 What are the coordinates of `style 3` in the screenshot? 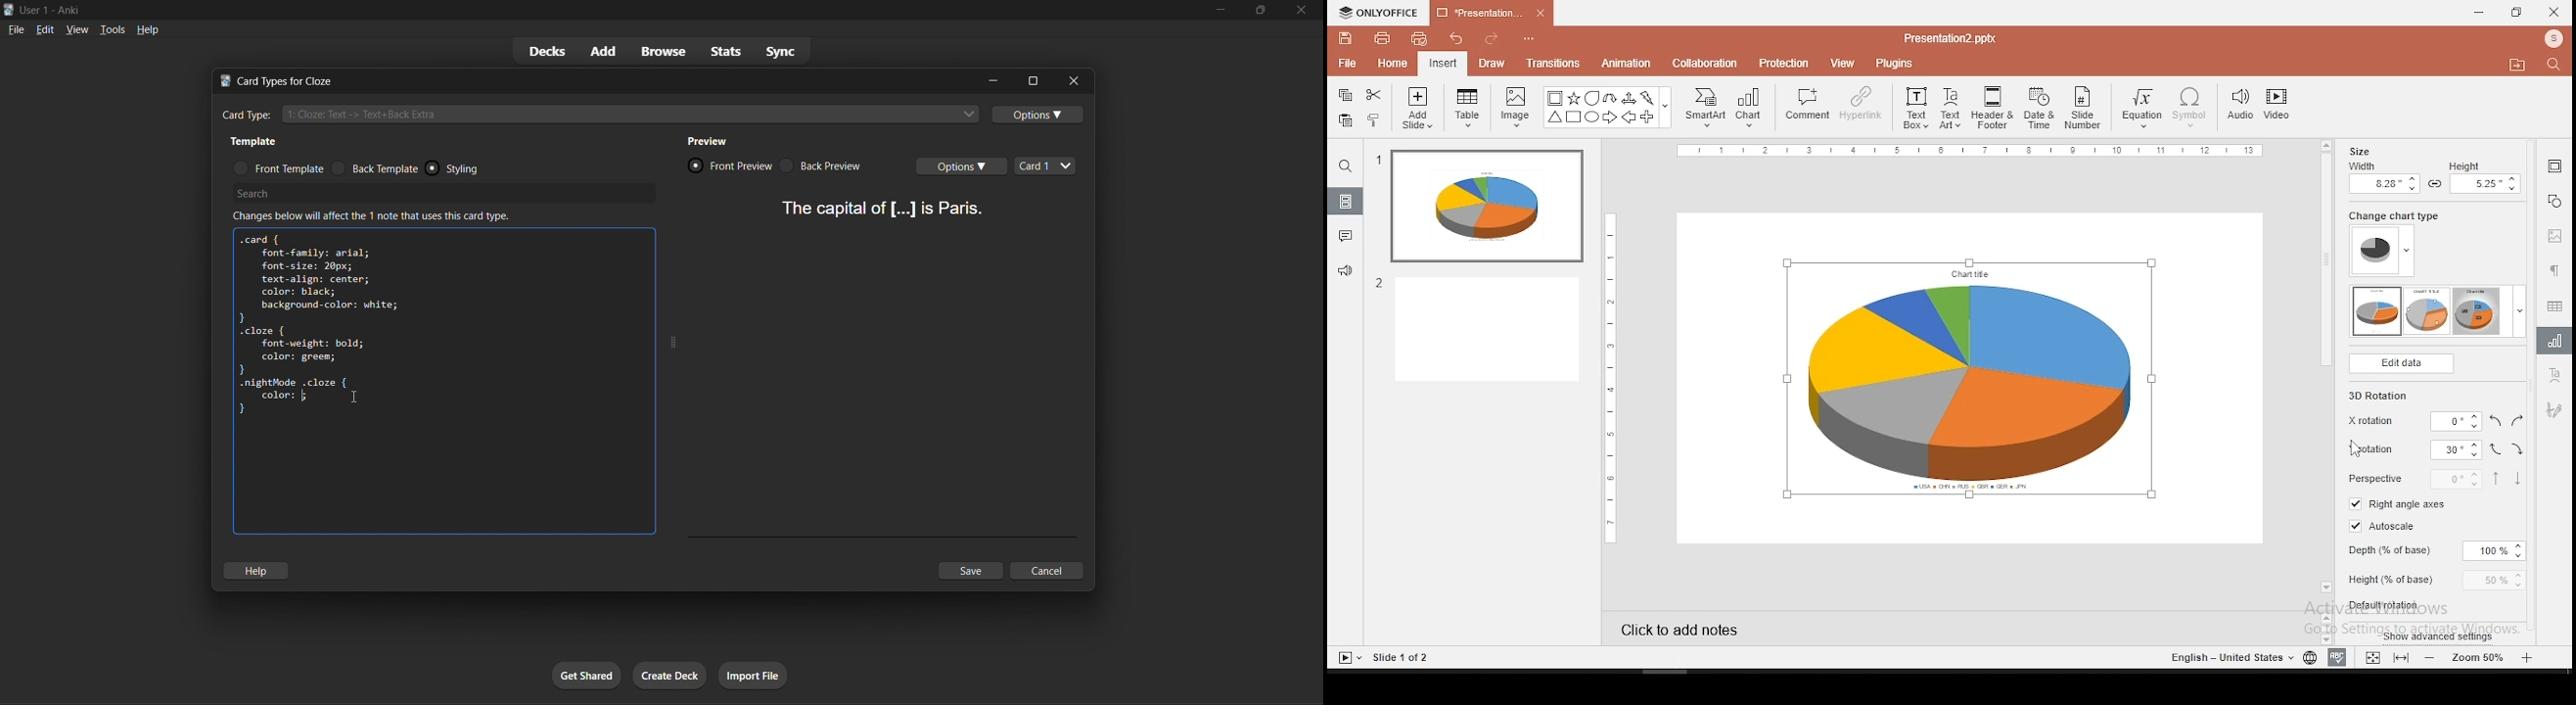 It's located at (2476, 310).